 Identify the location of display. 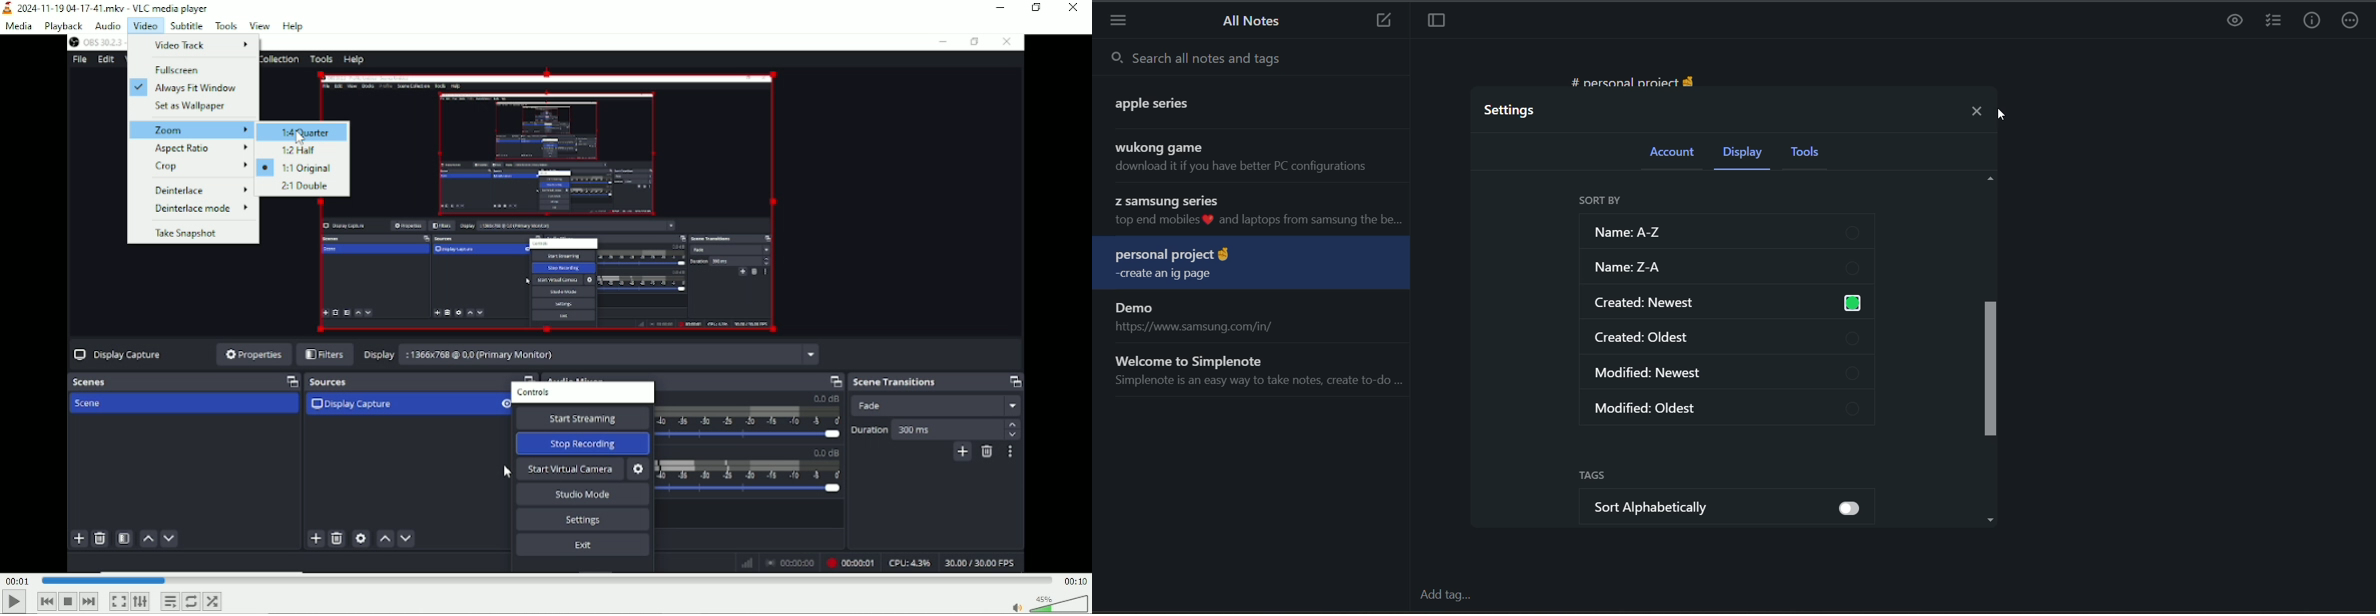
(1741, 154).